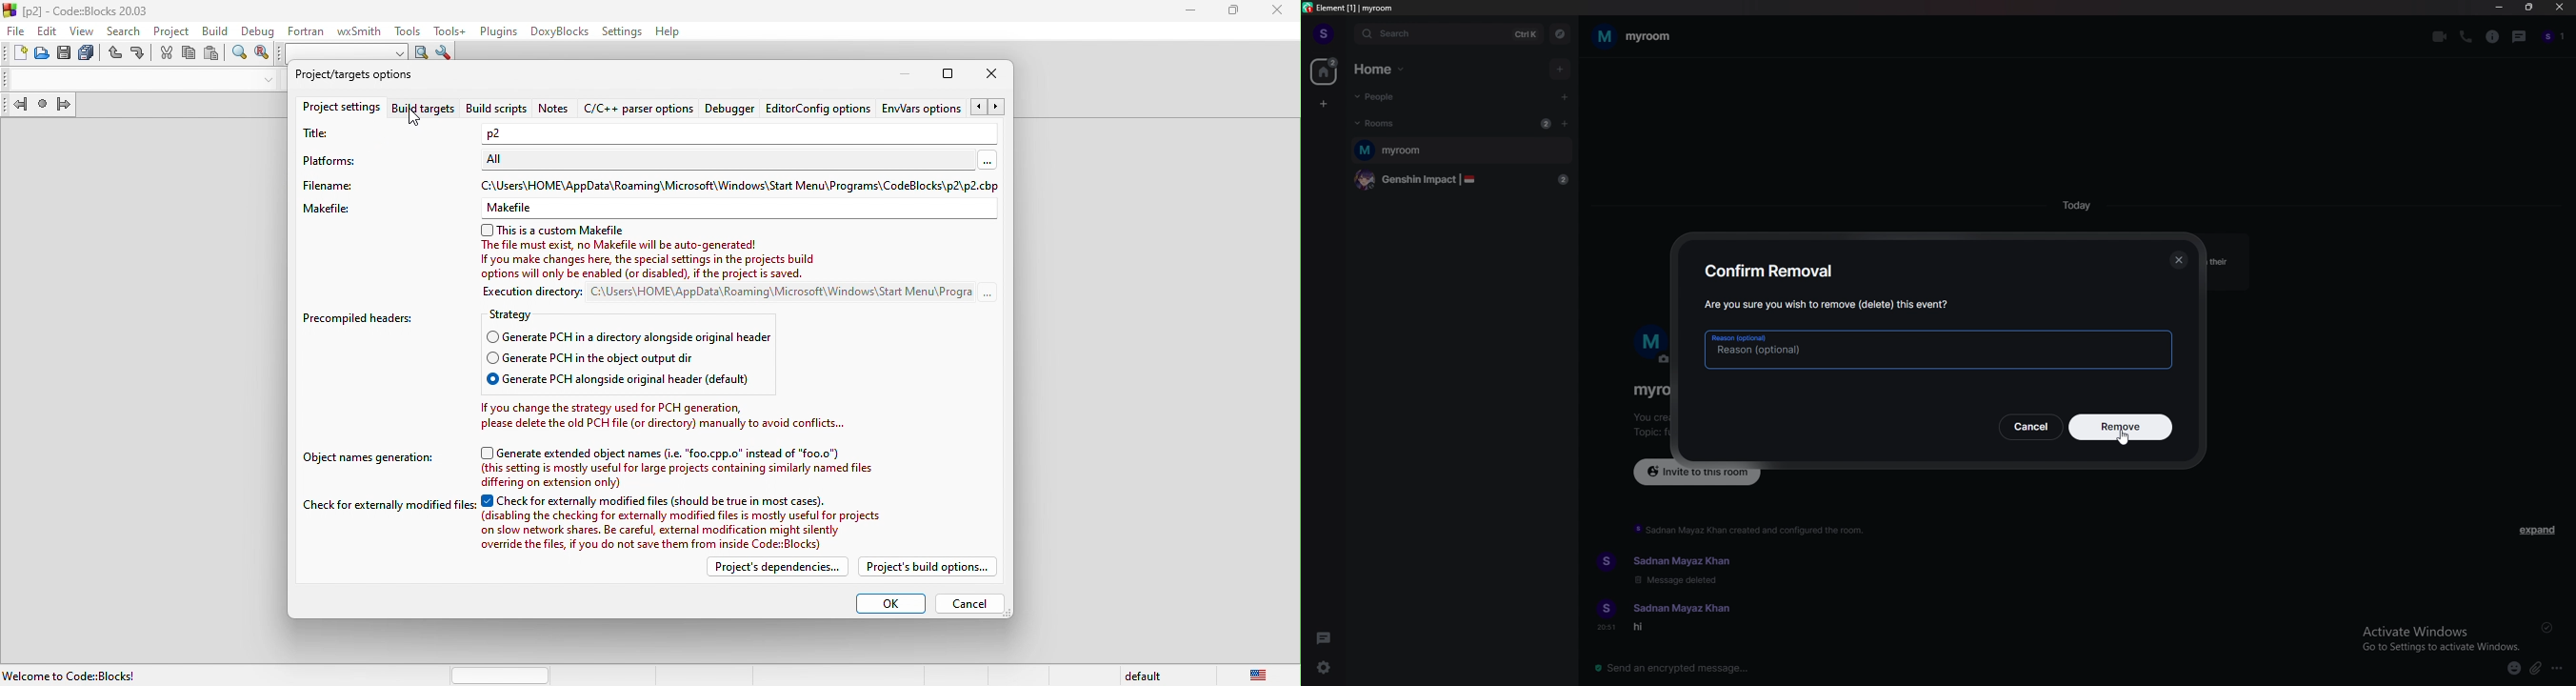 This screenshot has width=2576, height=700. Describe the element at coordinates (1323, 104) in the screenshot. I see `create space` at that location.